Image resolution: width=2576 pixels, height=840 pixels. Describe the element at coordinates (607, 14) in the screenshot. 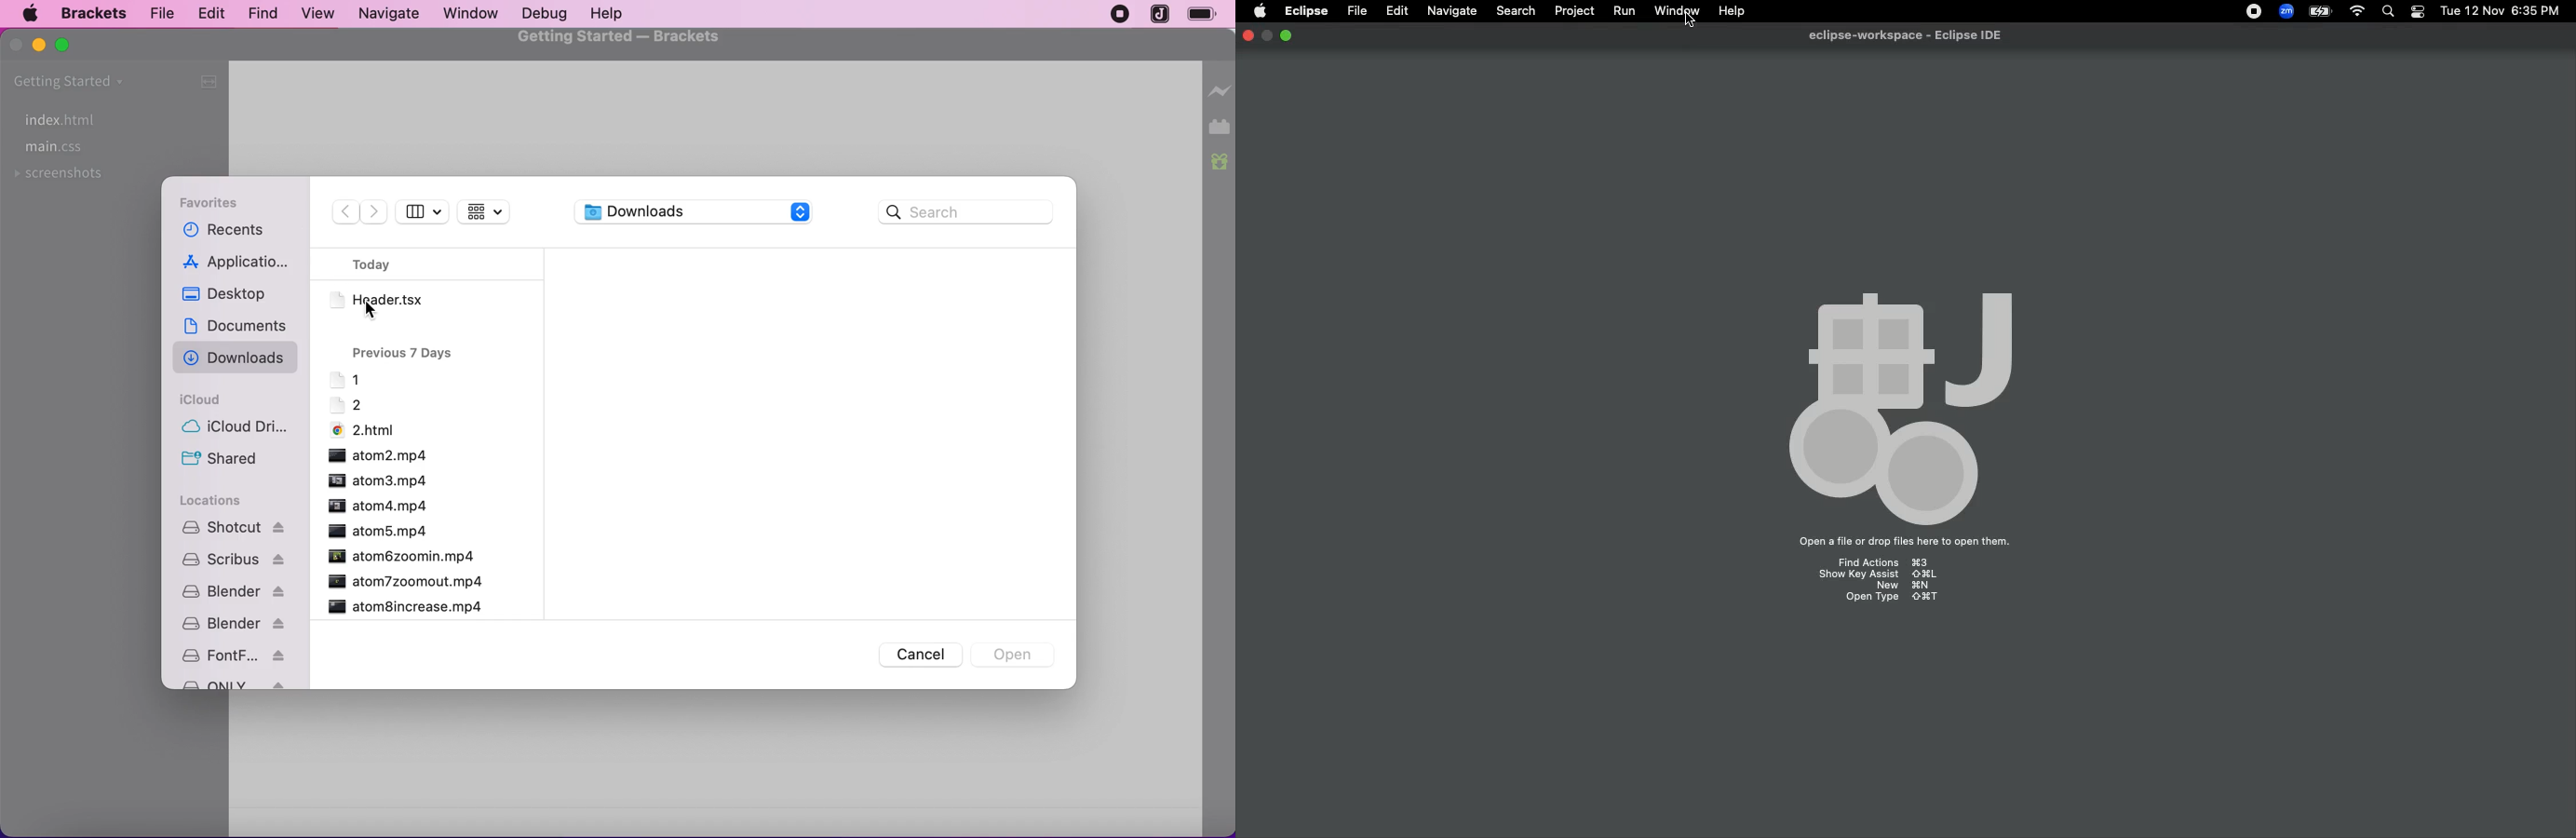

I see `help` at that location.